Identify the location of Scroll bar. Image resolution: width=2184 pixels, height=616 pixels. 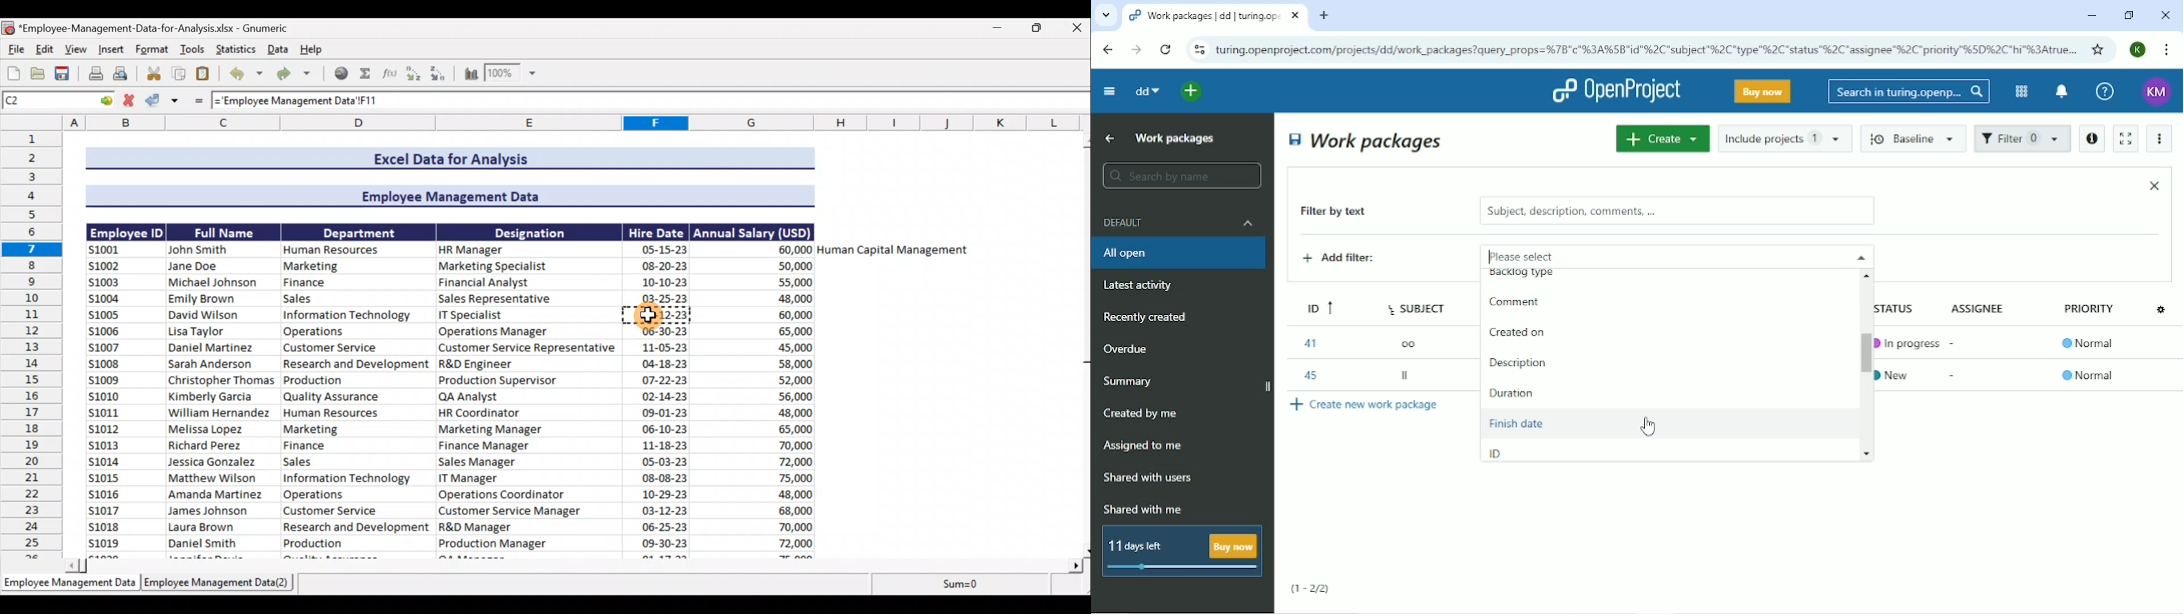
(572, 566).